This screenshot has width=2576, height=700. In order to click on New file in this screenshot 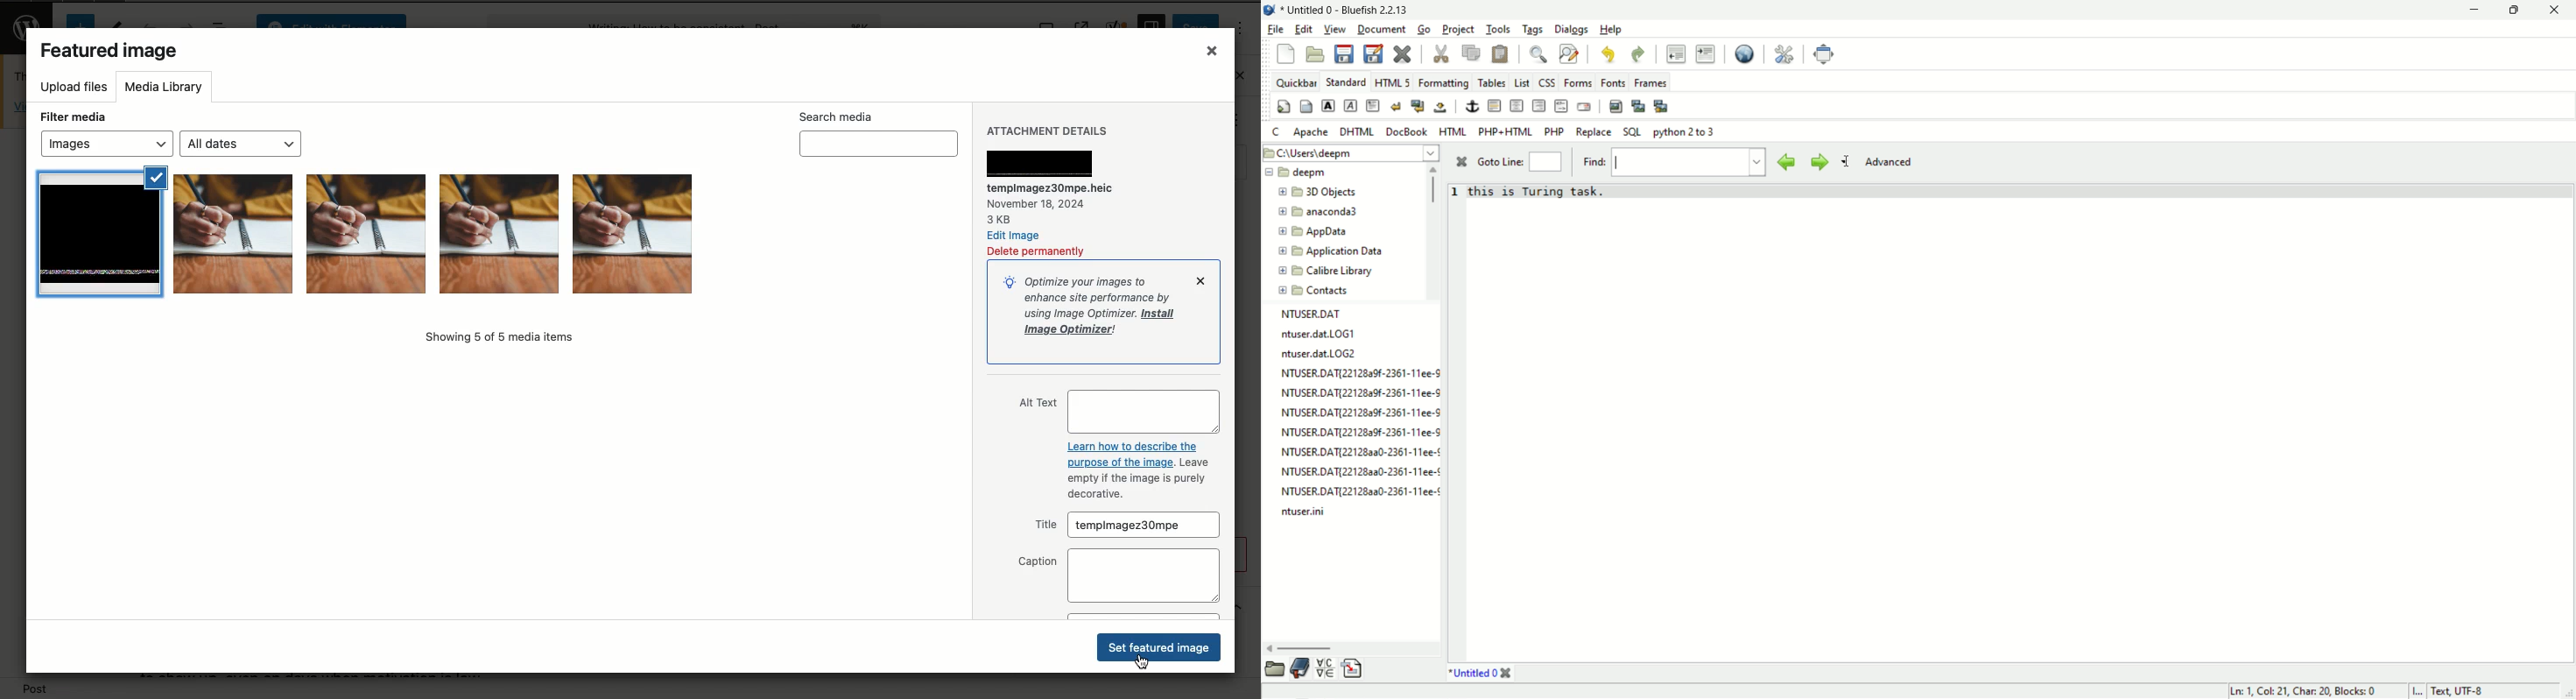, I will do `click(1285, 53)`.